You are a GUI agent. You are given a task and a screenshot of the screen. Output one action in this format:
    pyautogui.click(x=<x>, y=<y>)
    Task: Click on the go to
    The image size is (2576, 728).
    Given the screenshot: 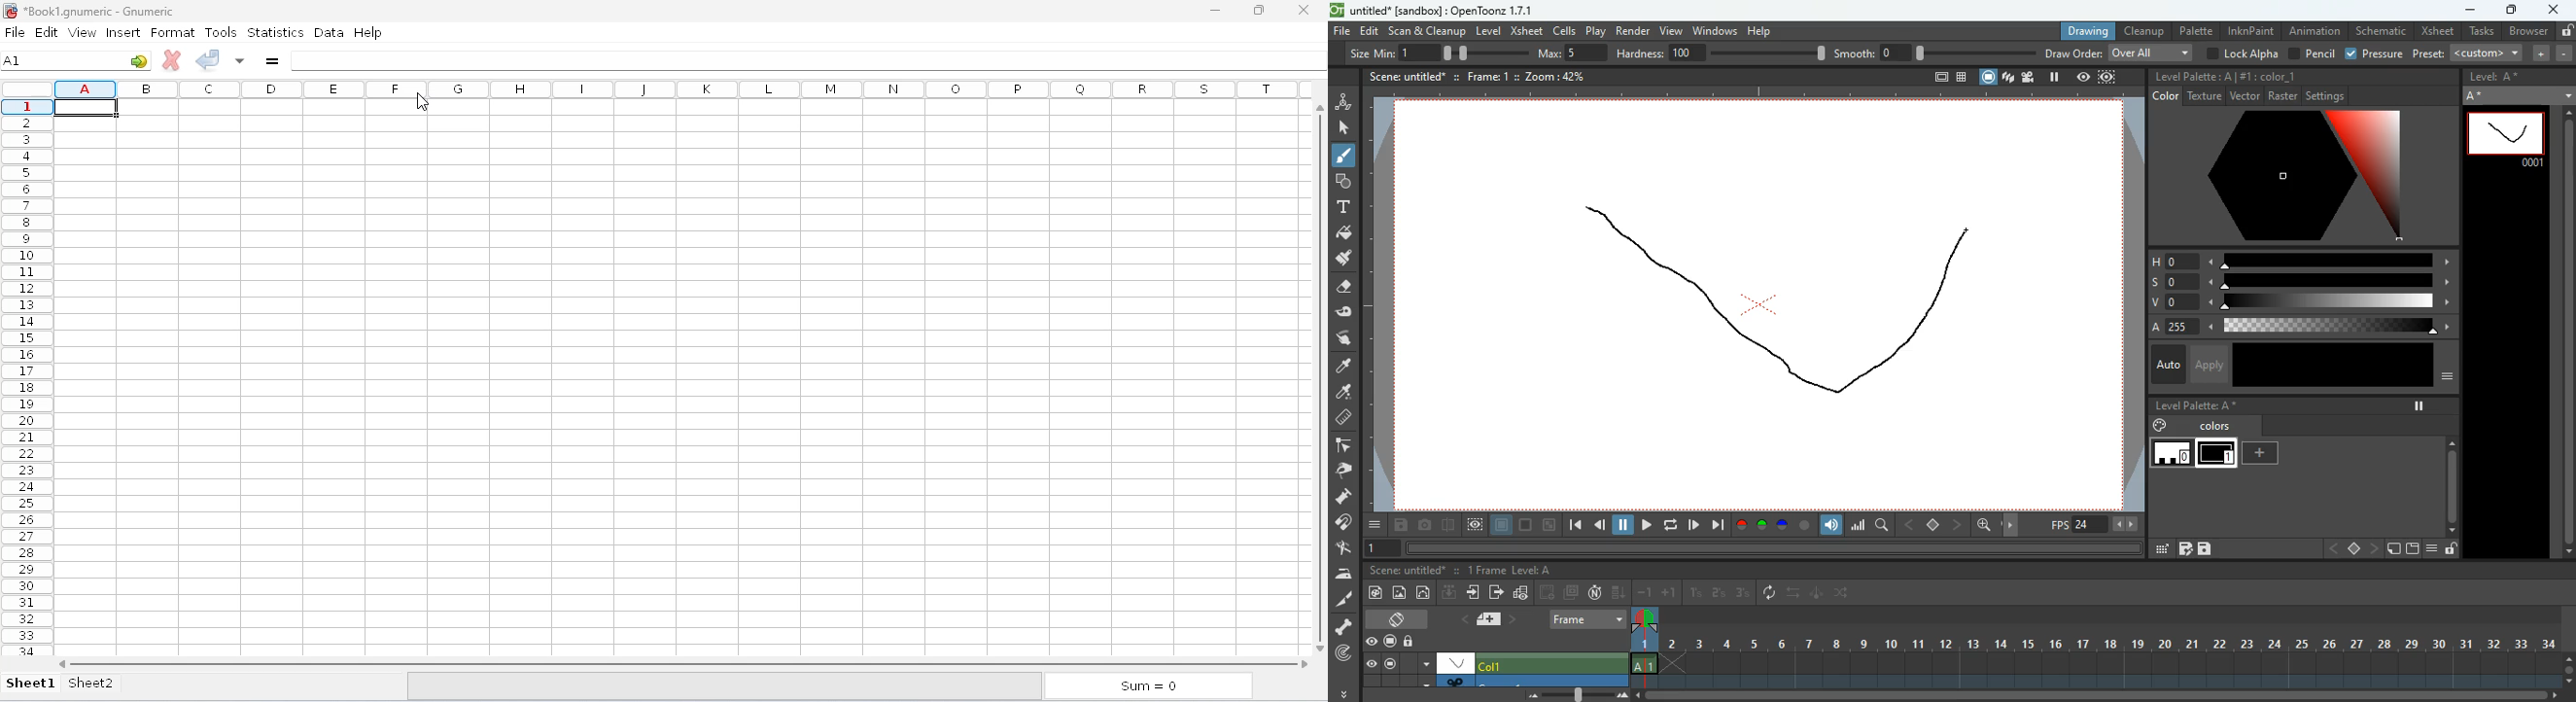 What is the action you would take?
    pyautogui.click(x=138, y=61)
    